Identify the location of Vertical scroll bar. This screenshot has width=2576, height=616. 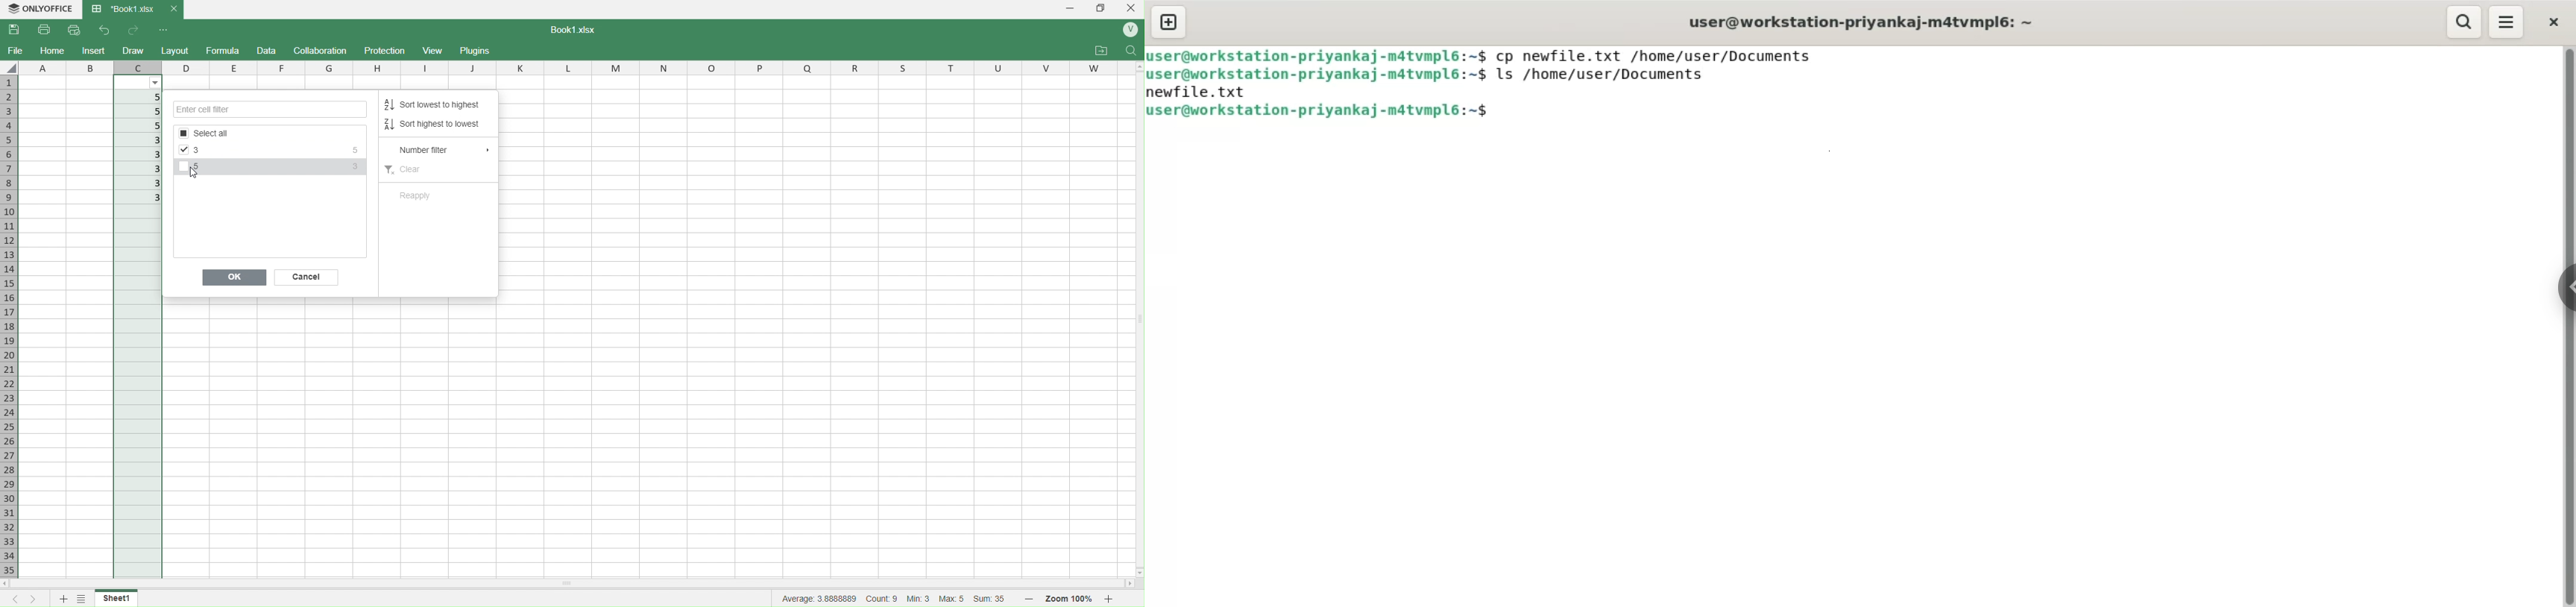
(2567, 327).